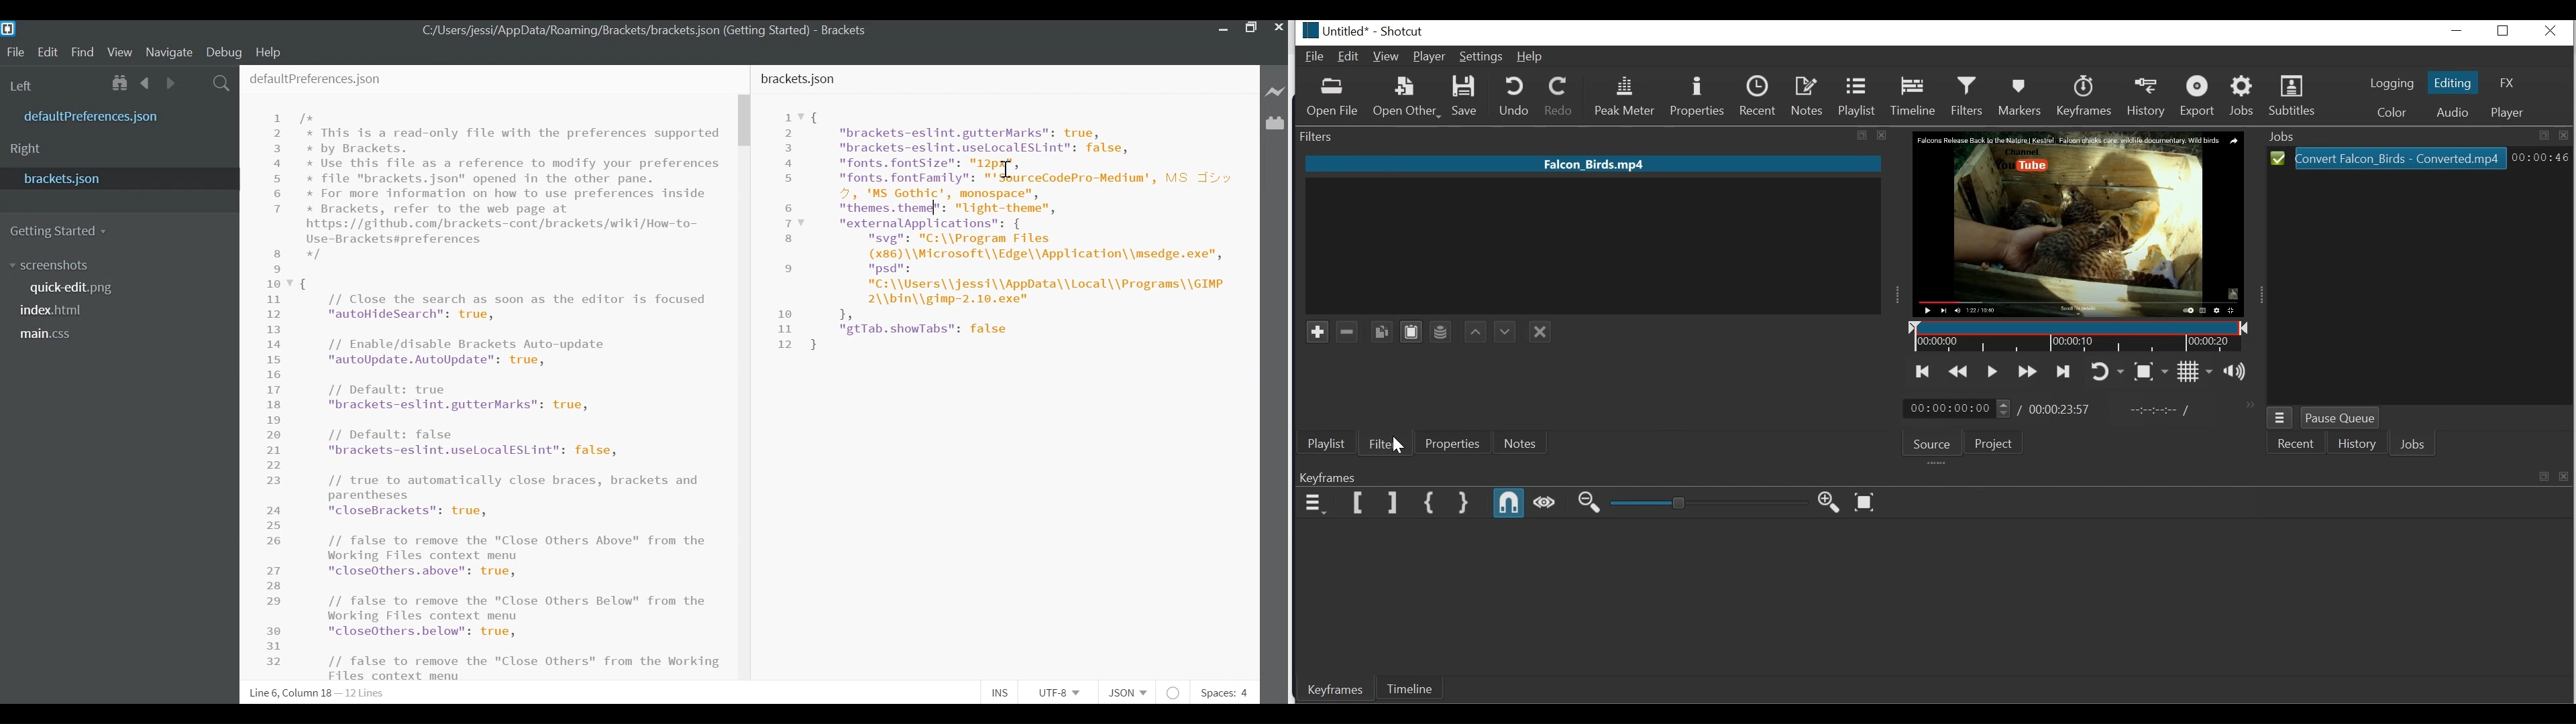  I want to click on Navigate Forward, so click(170, 83).